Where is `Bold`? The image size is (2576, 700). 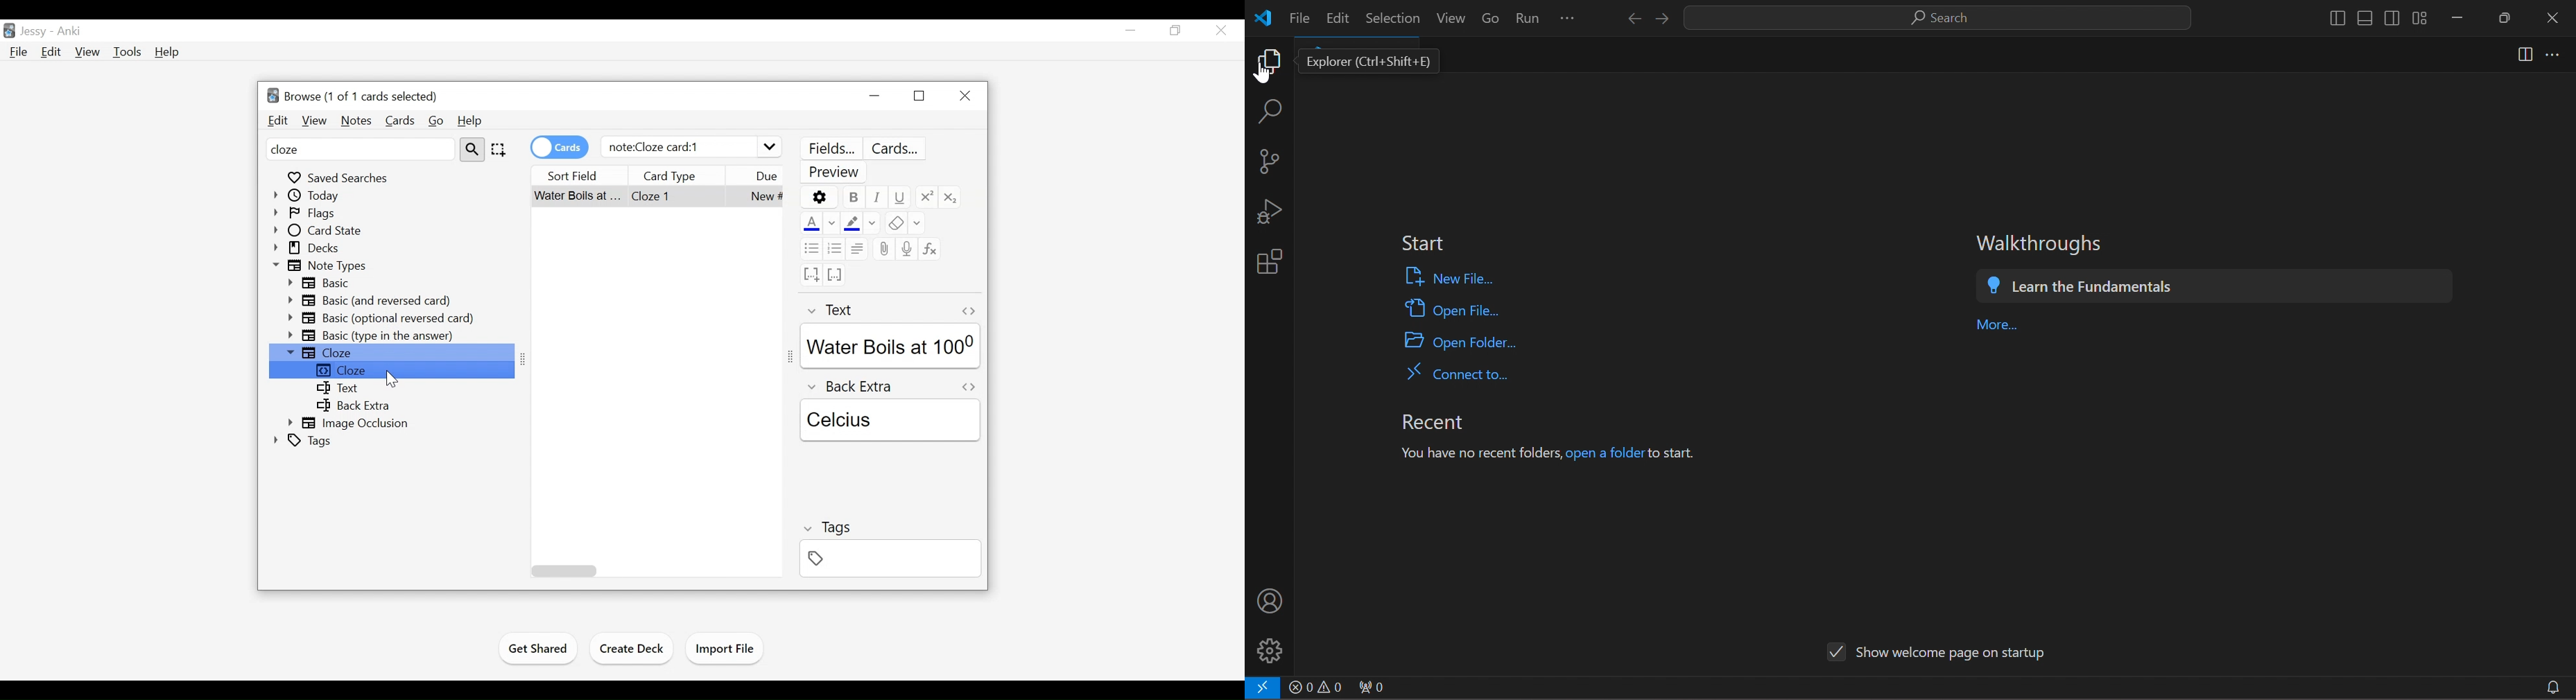
Bold is located at coordinates (853, 198).